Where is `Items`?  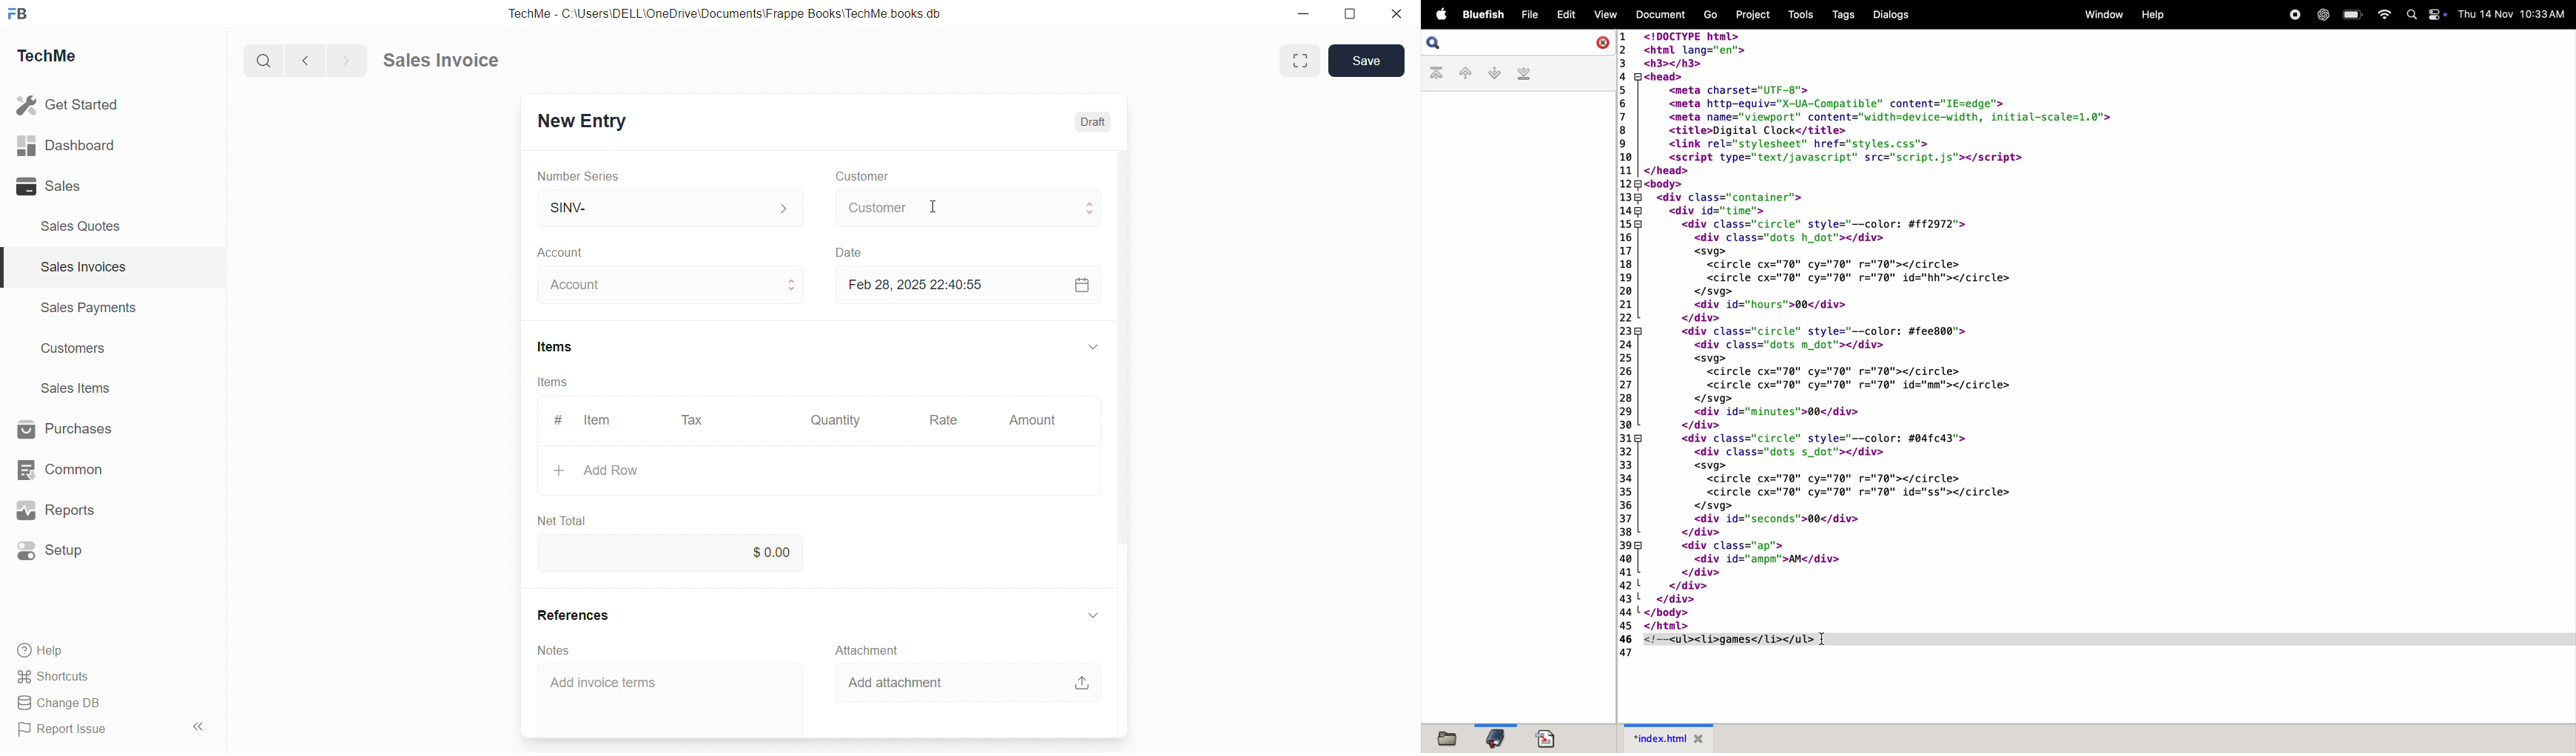 Items is located at coordinates (556, 346).